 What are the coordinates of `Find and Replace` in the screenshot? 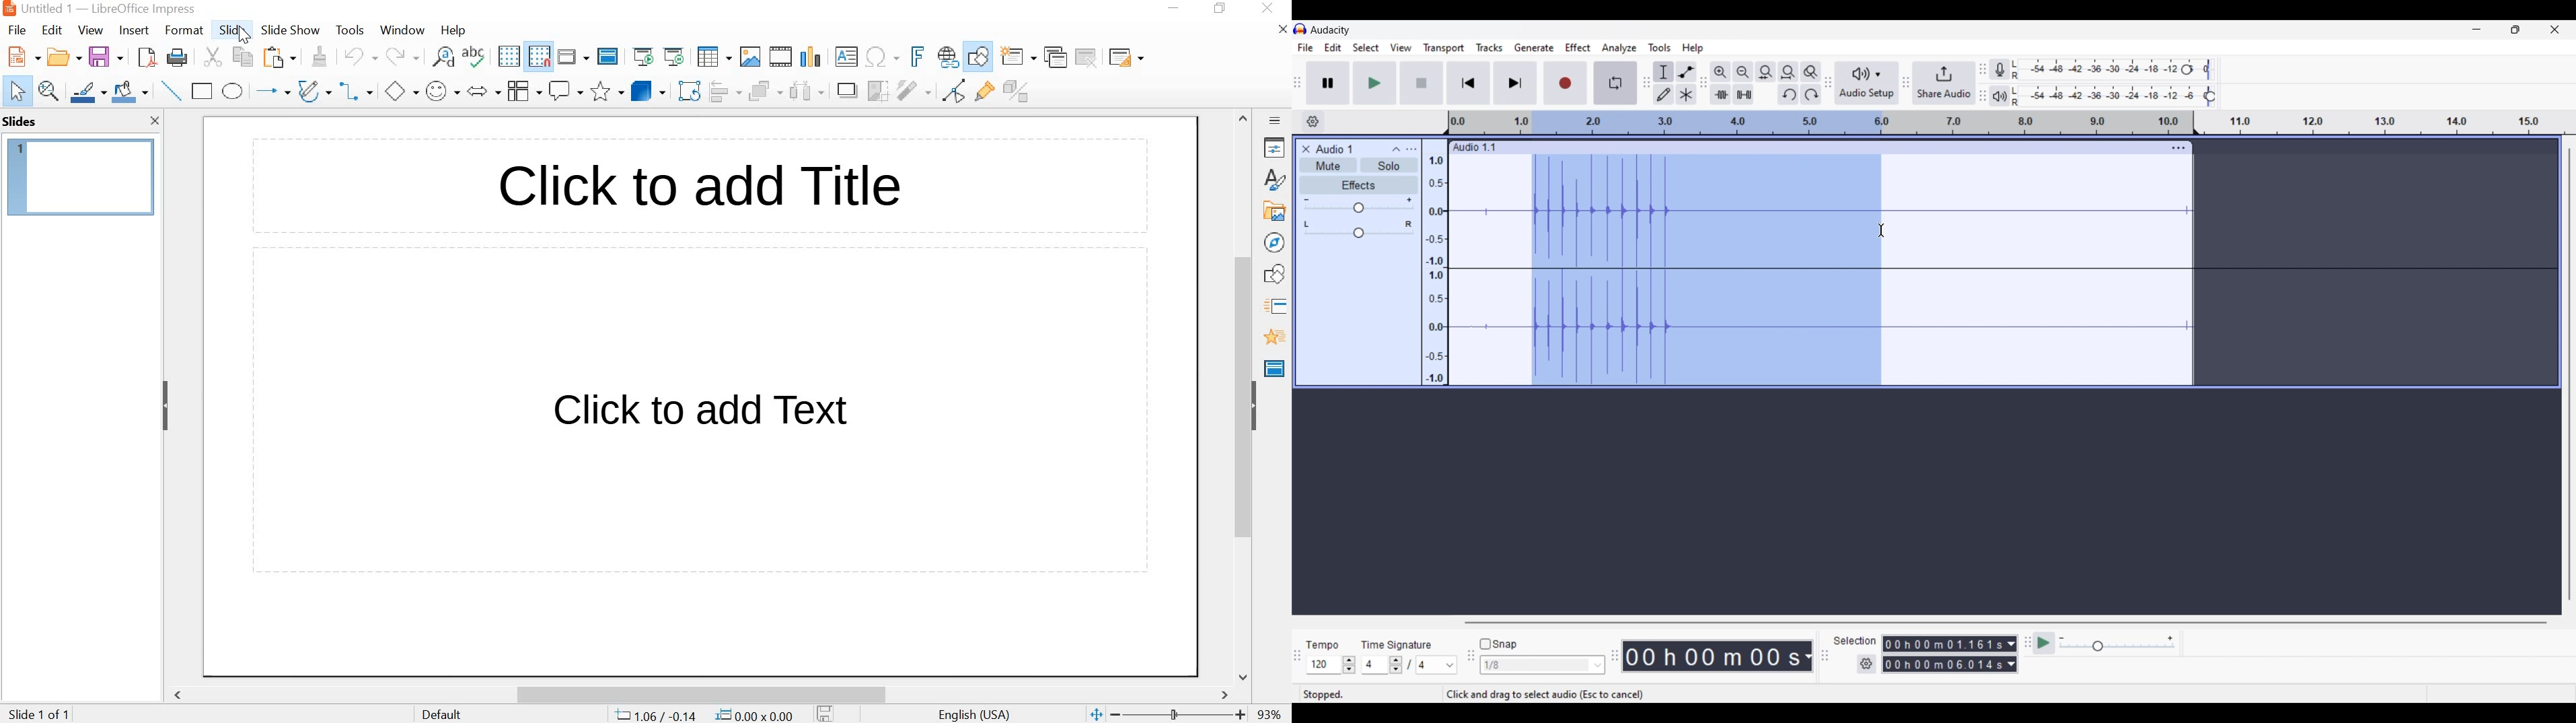 It's located at (444, 56).